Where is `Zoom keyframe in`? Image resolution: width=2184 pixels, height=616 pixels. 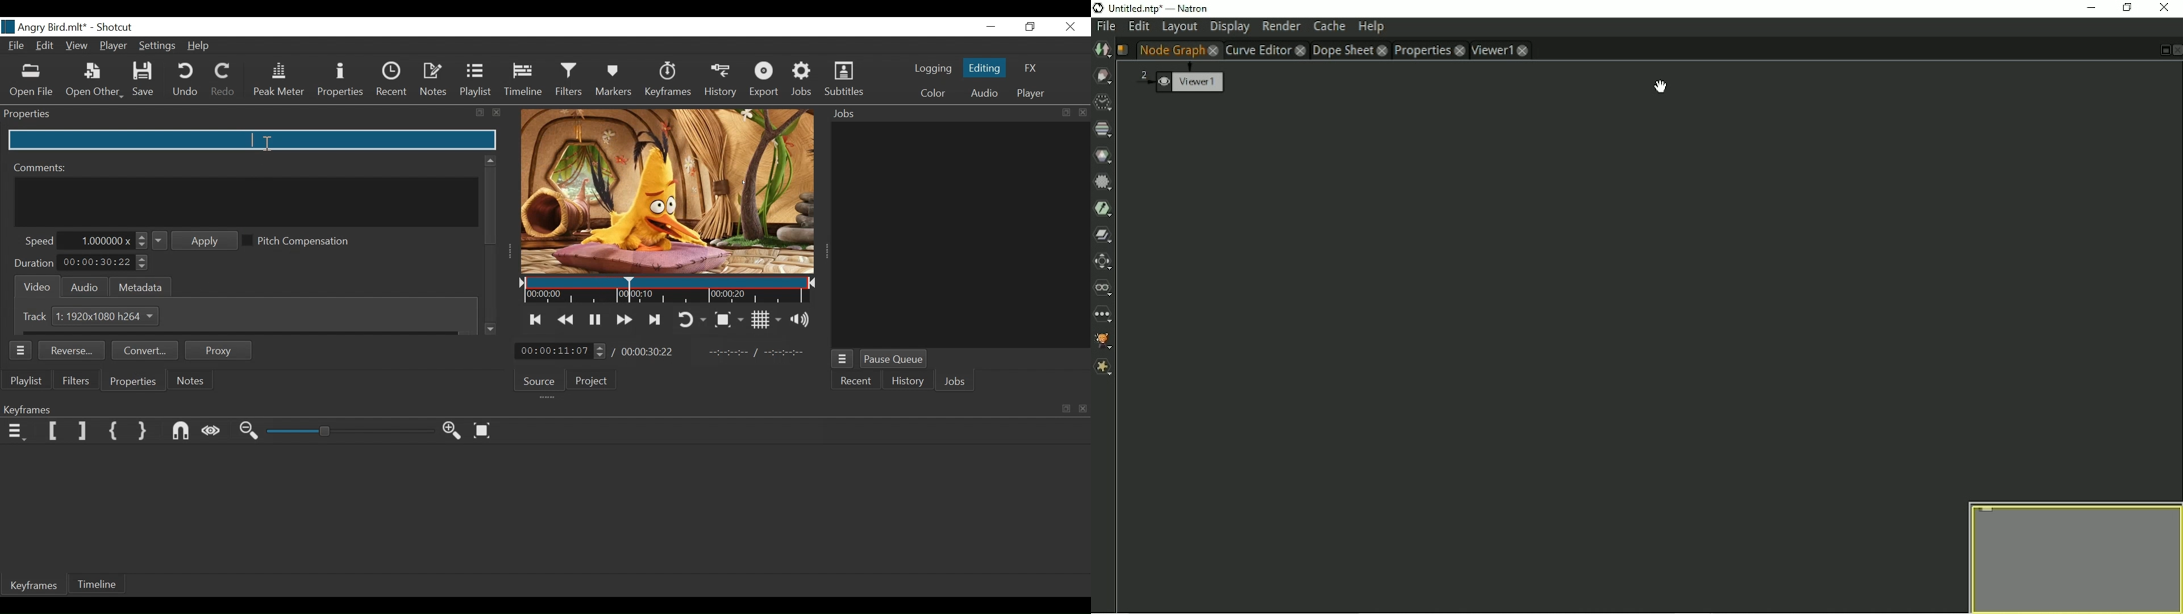 Zoom keyframe in is located at coordinates (455, 433).